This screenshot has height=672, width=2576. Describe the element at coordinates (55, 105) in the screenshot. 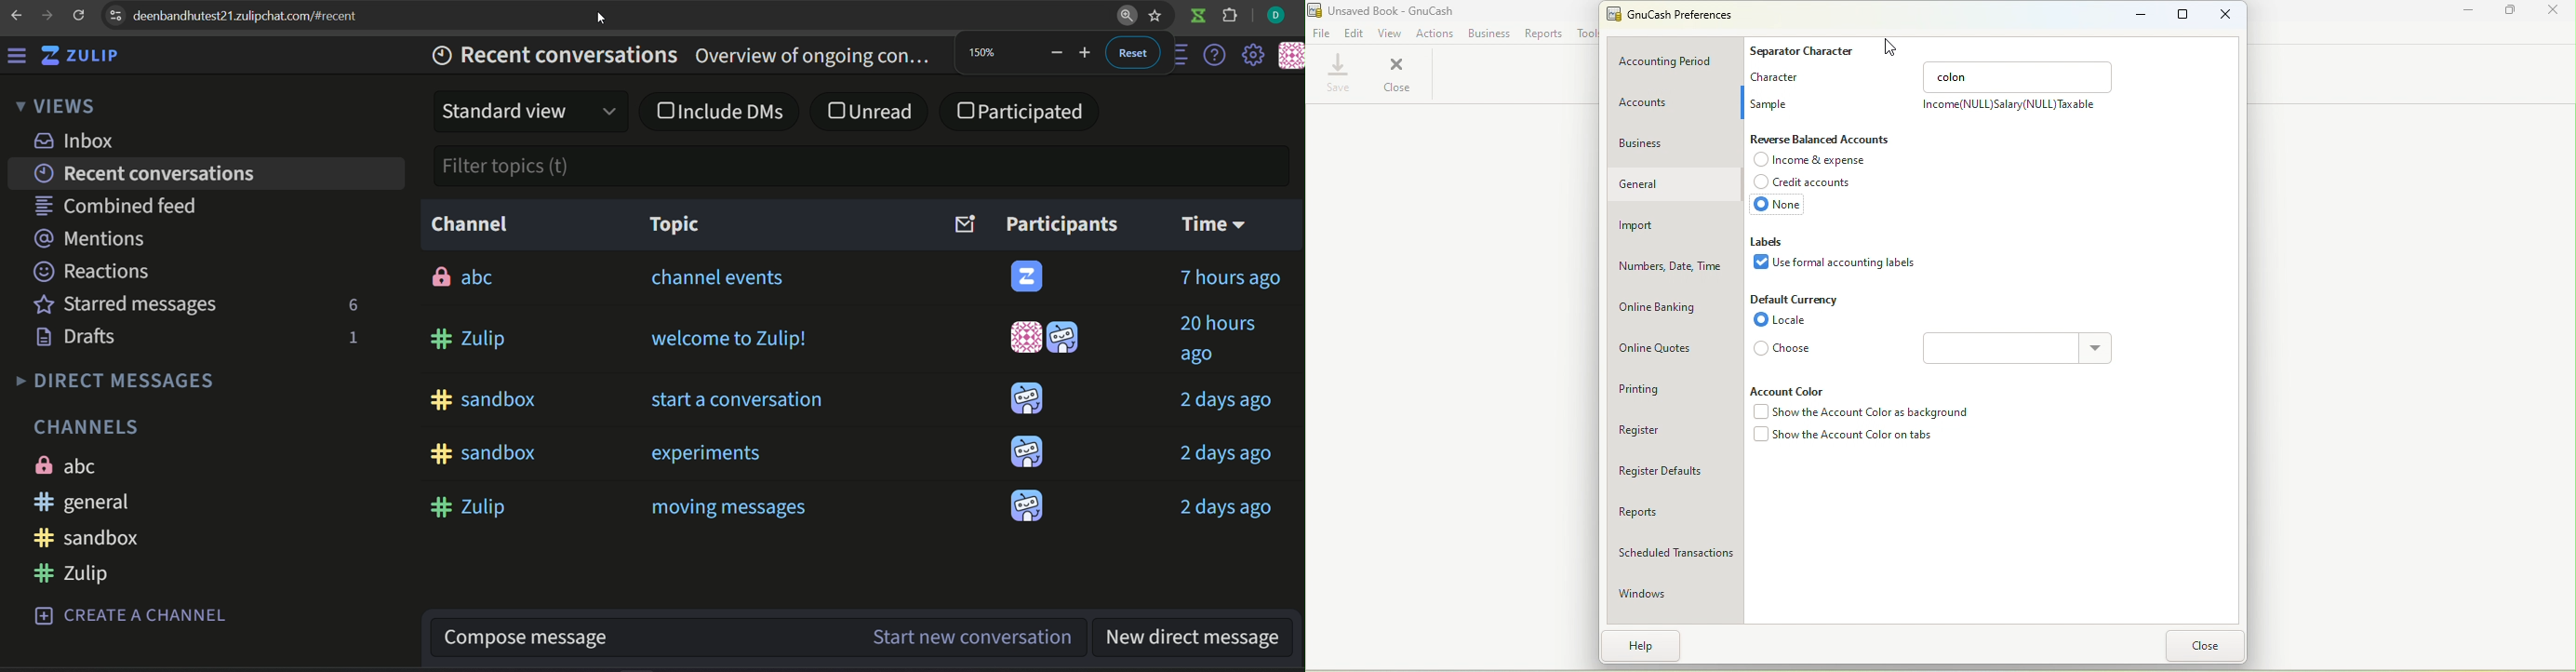

I see `VIEWS` at that location.